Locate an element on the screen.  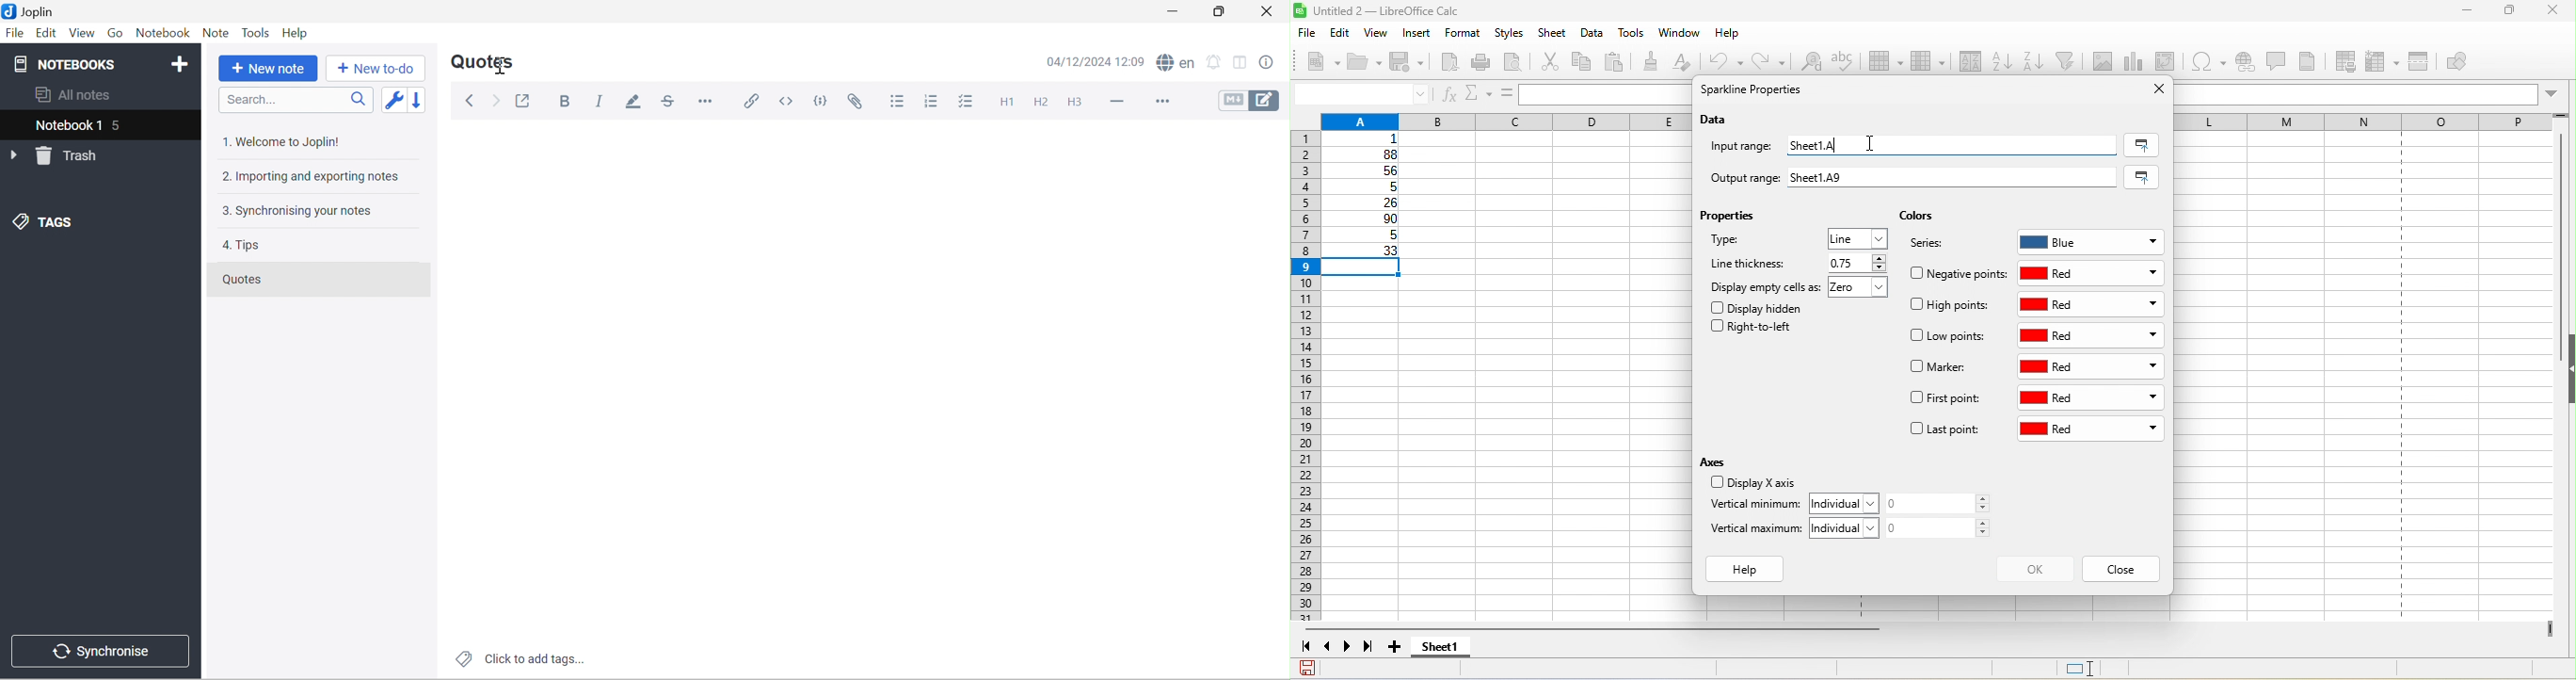
input range is located at coordinates (1744, 148).